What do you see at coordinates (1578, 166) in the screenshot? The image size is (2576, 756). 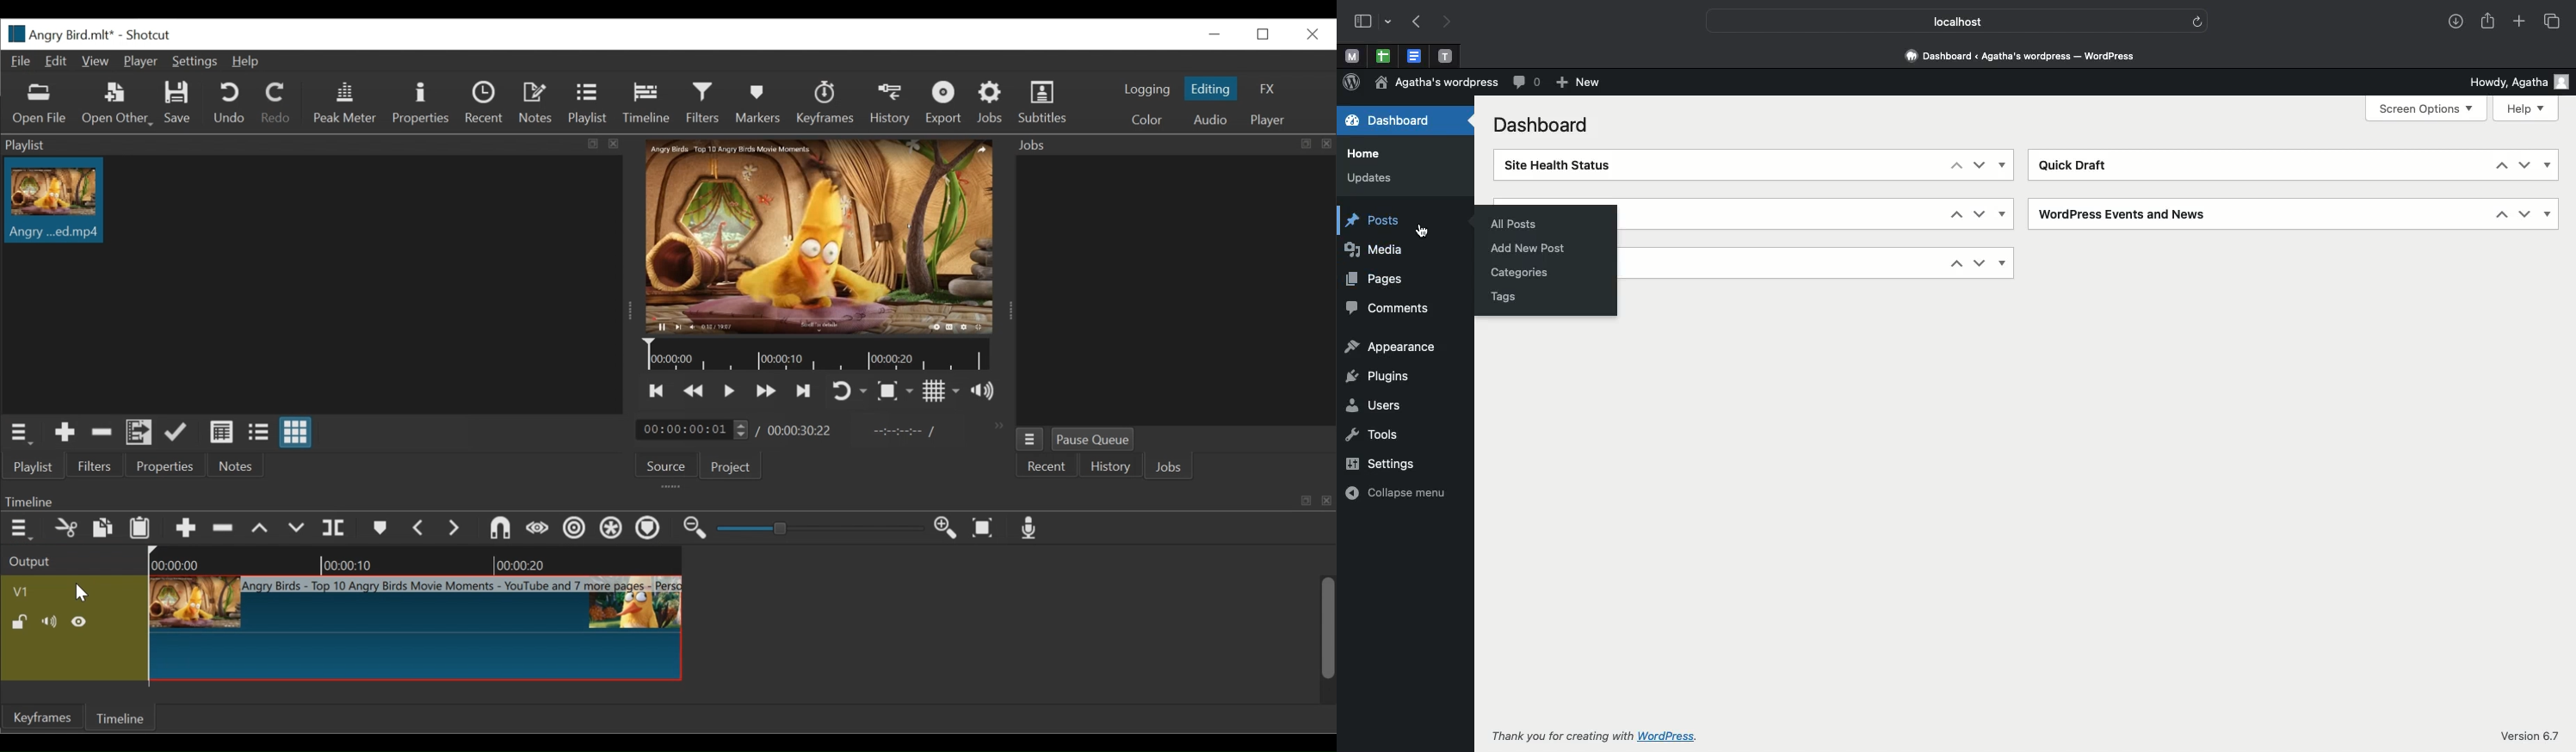 I see `Site health status` at bounding box center [1578, 166].